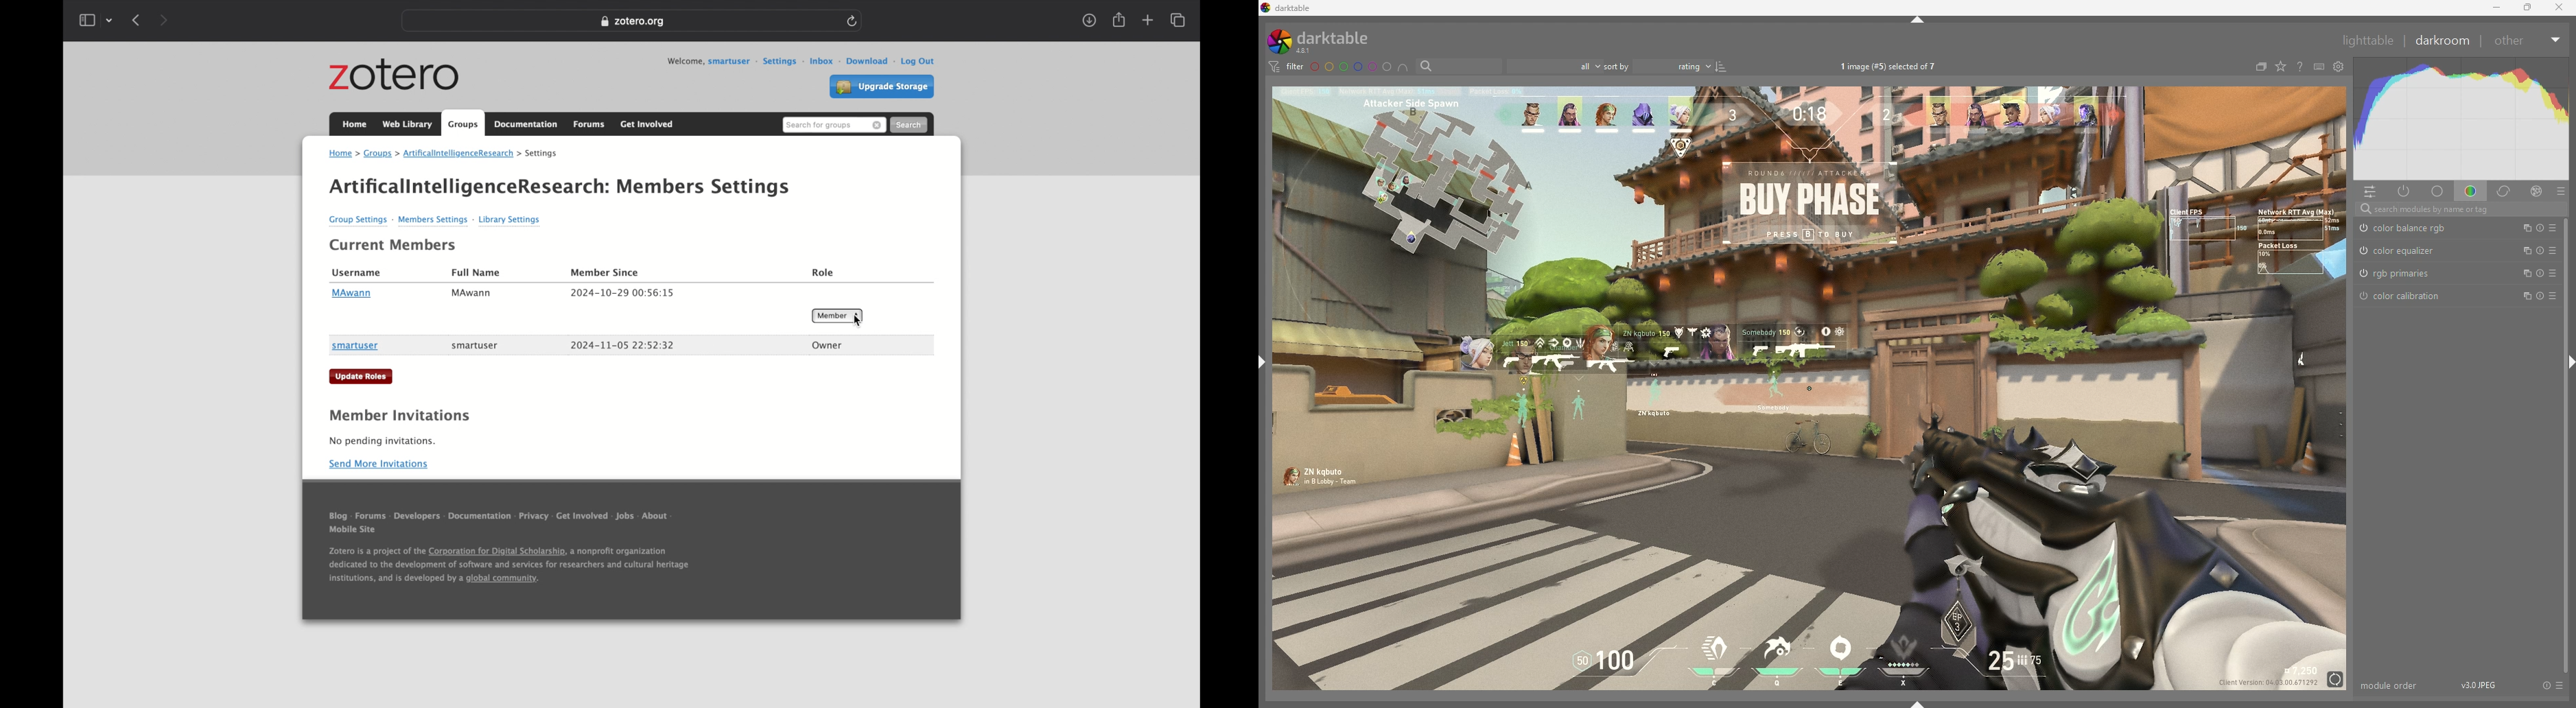 Image resolution: width=2576 pixels, height=728 pixels. What do you see at coordinates (2472, 192) in the screenshot?
I see `color` at bounding box center [2472, 192].